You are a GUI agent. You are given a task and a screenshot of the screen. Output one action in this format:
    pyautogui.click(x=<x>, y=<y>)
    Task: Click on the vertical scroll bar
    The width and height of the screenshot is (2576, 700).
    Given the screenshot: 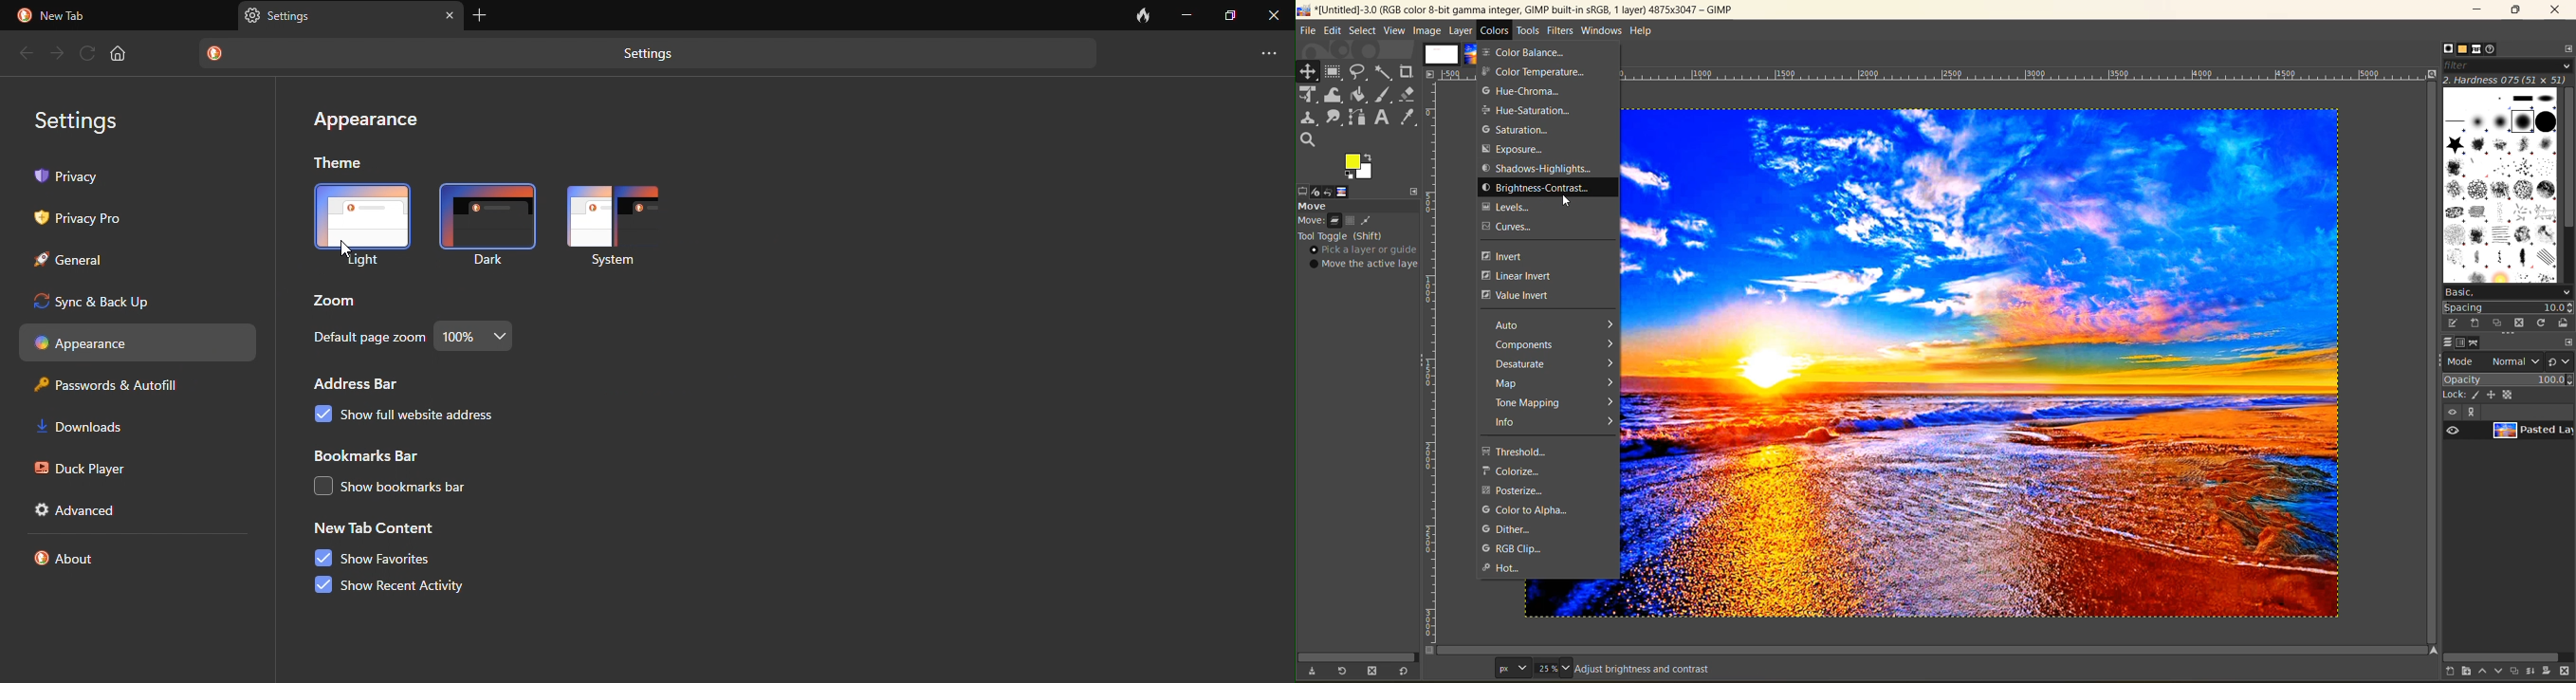 What is the action you would take?
    pyautogui.click(x=2568, y=161)
    